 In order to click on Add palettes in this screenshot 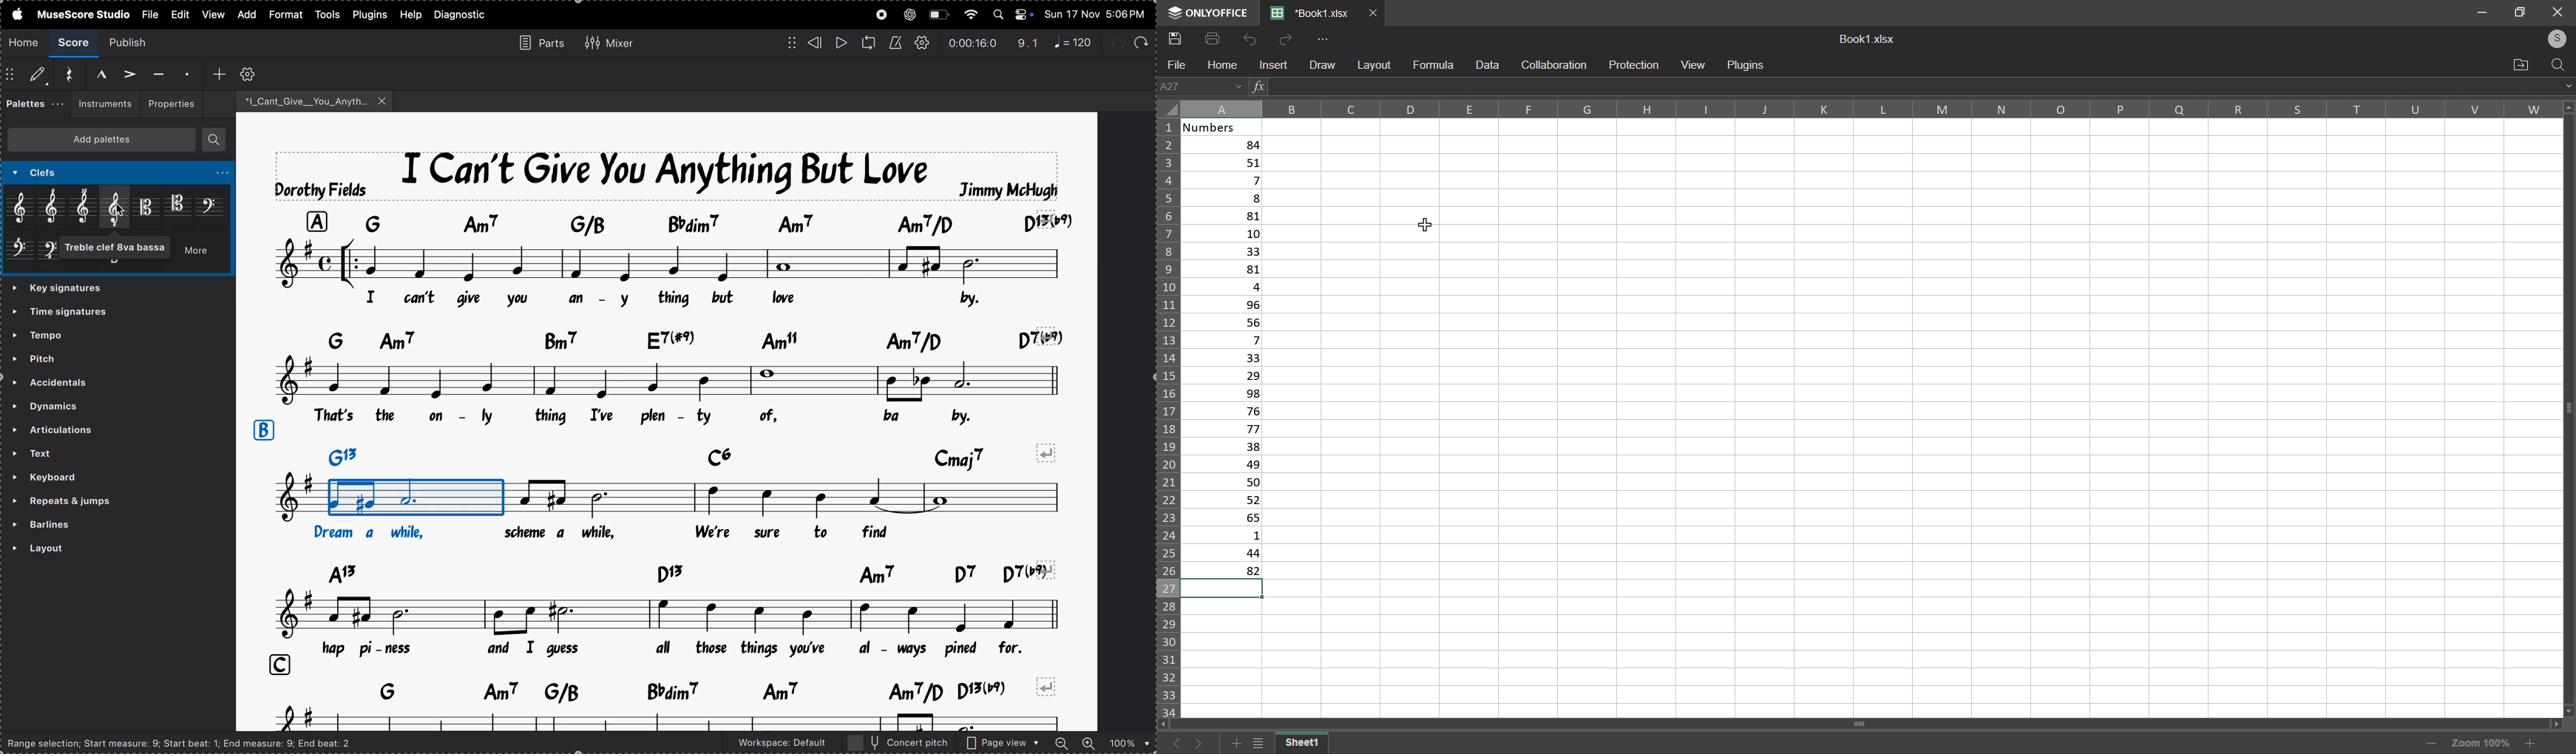, I will do `click(106, 142)`.